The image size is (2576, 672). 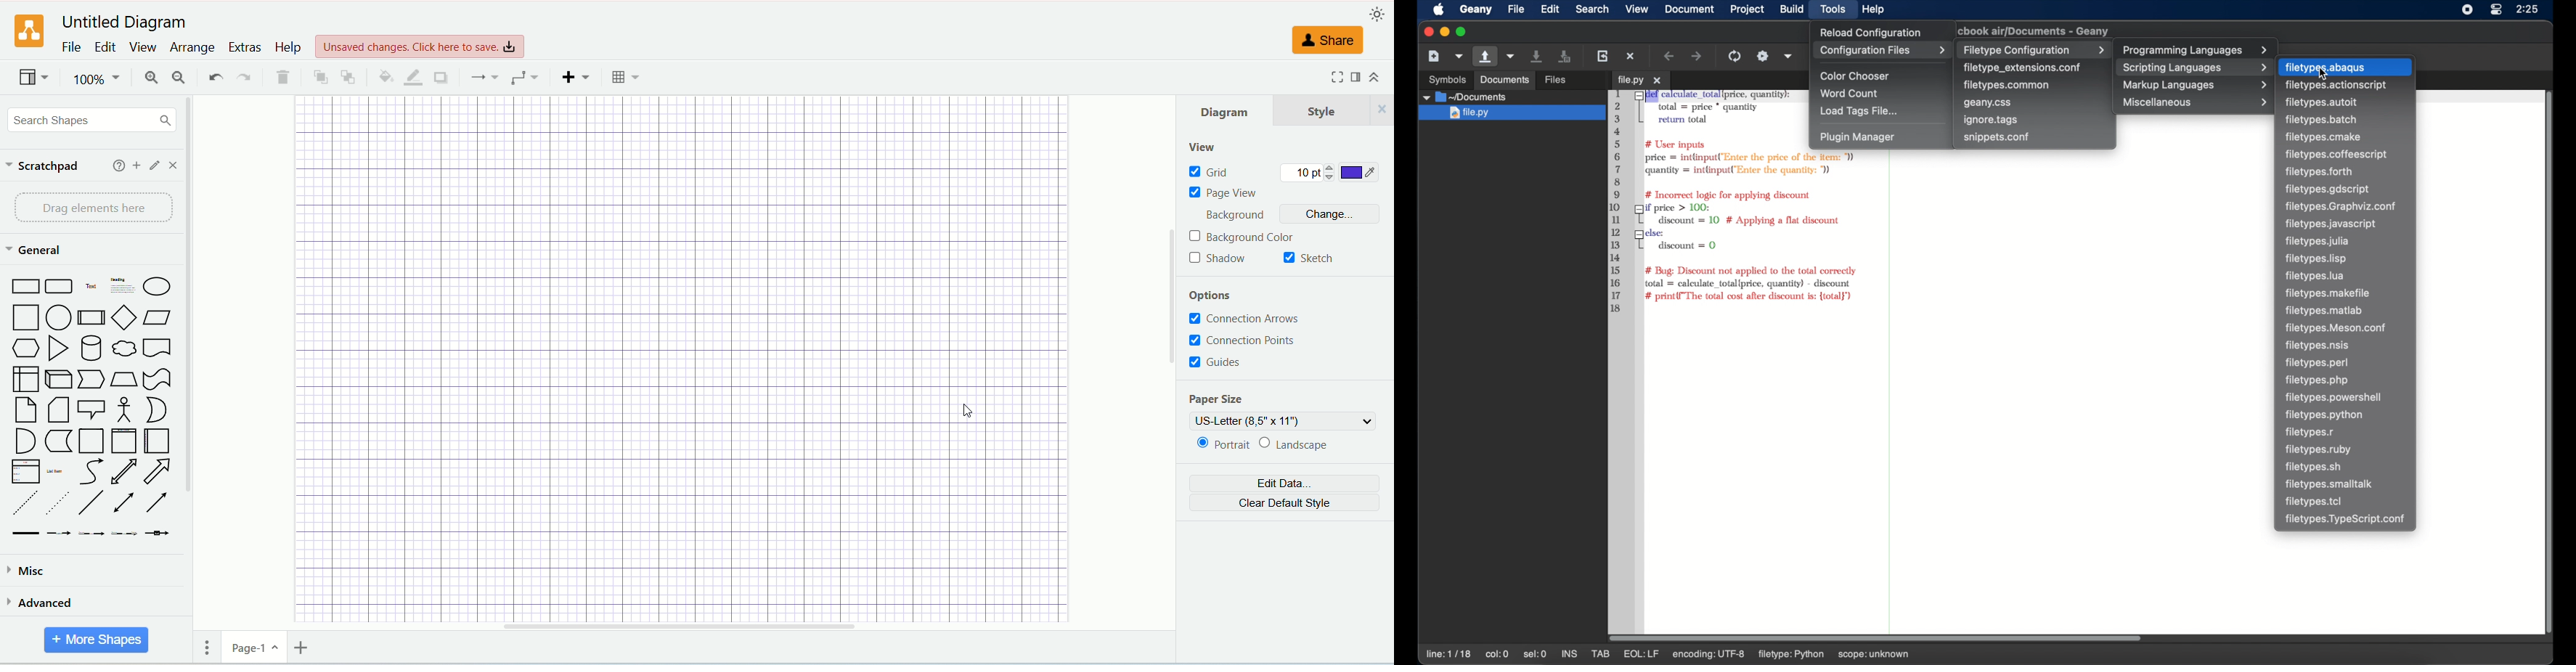 What do you see at coordinates (212, 76) in the screenshot?
I see `undo` at bounding box center [212, 76].